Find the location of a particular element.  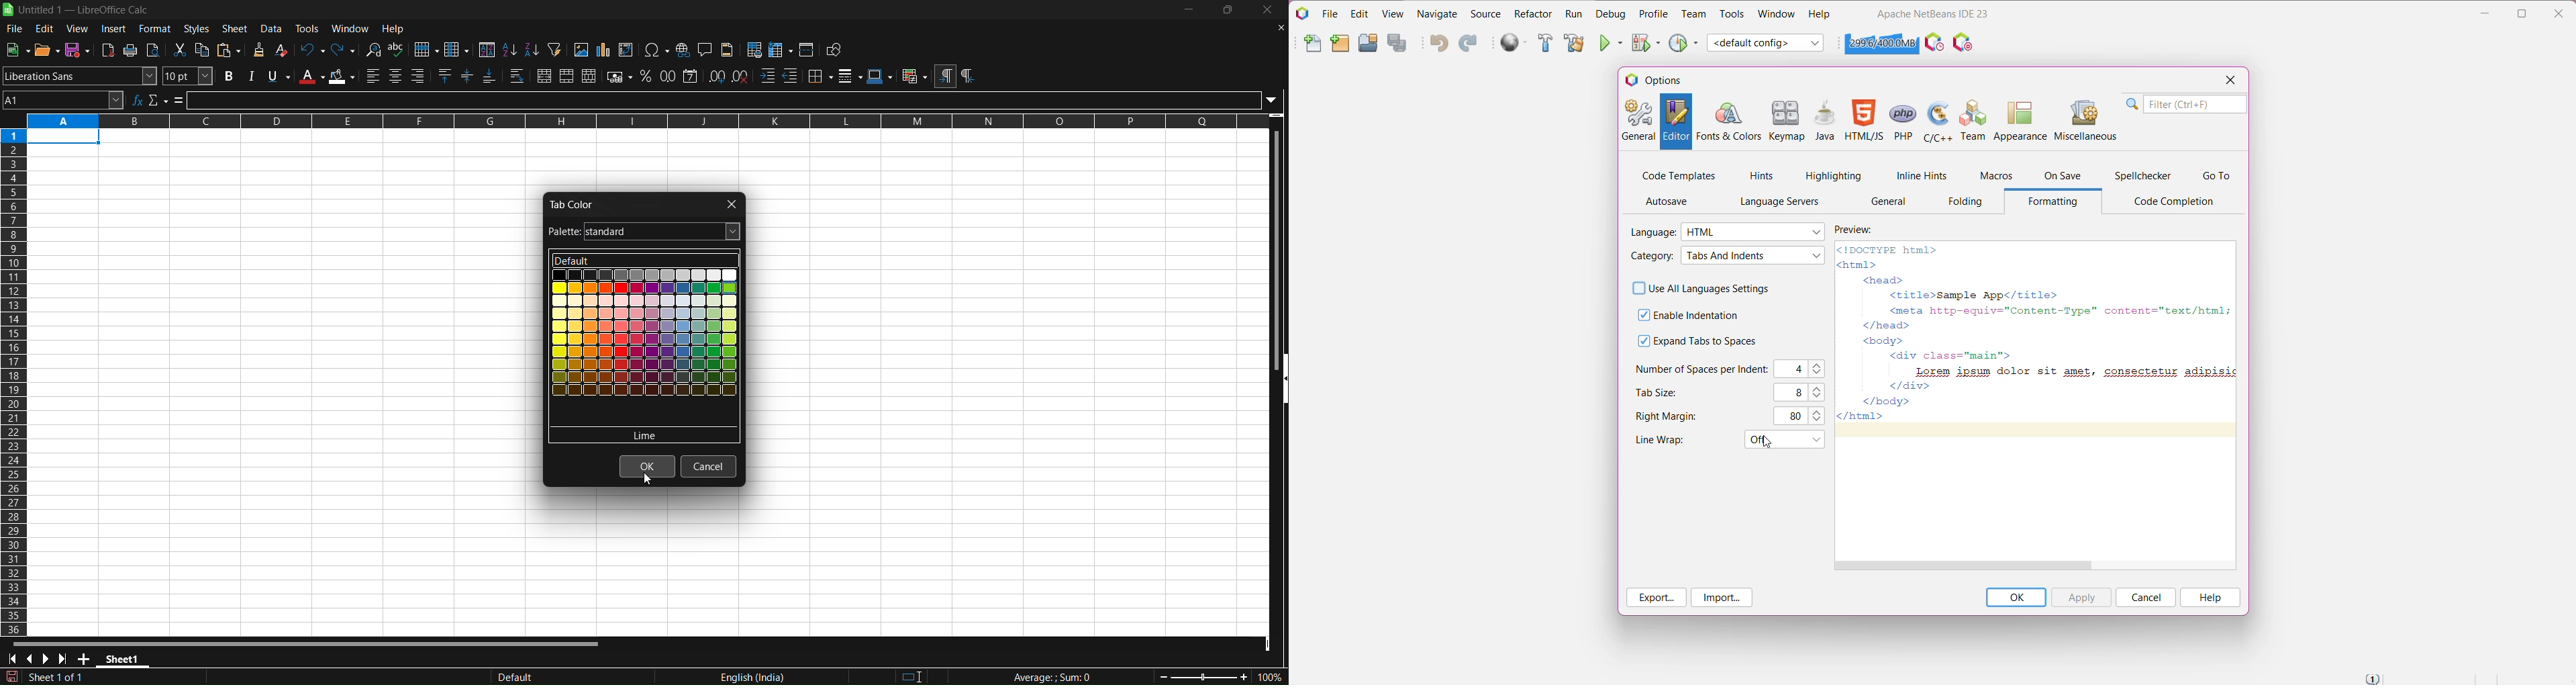

redo is located at coordinates (344, 49).